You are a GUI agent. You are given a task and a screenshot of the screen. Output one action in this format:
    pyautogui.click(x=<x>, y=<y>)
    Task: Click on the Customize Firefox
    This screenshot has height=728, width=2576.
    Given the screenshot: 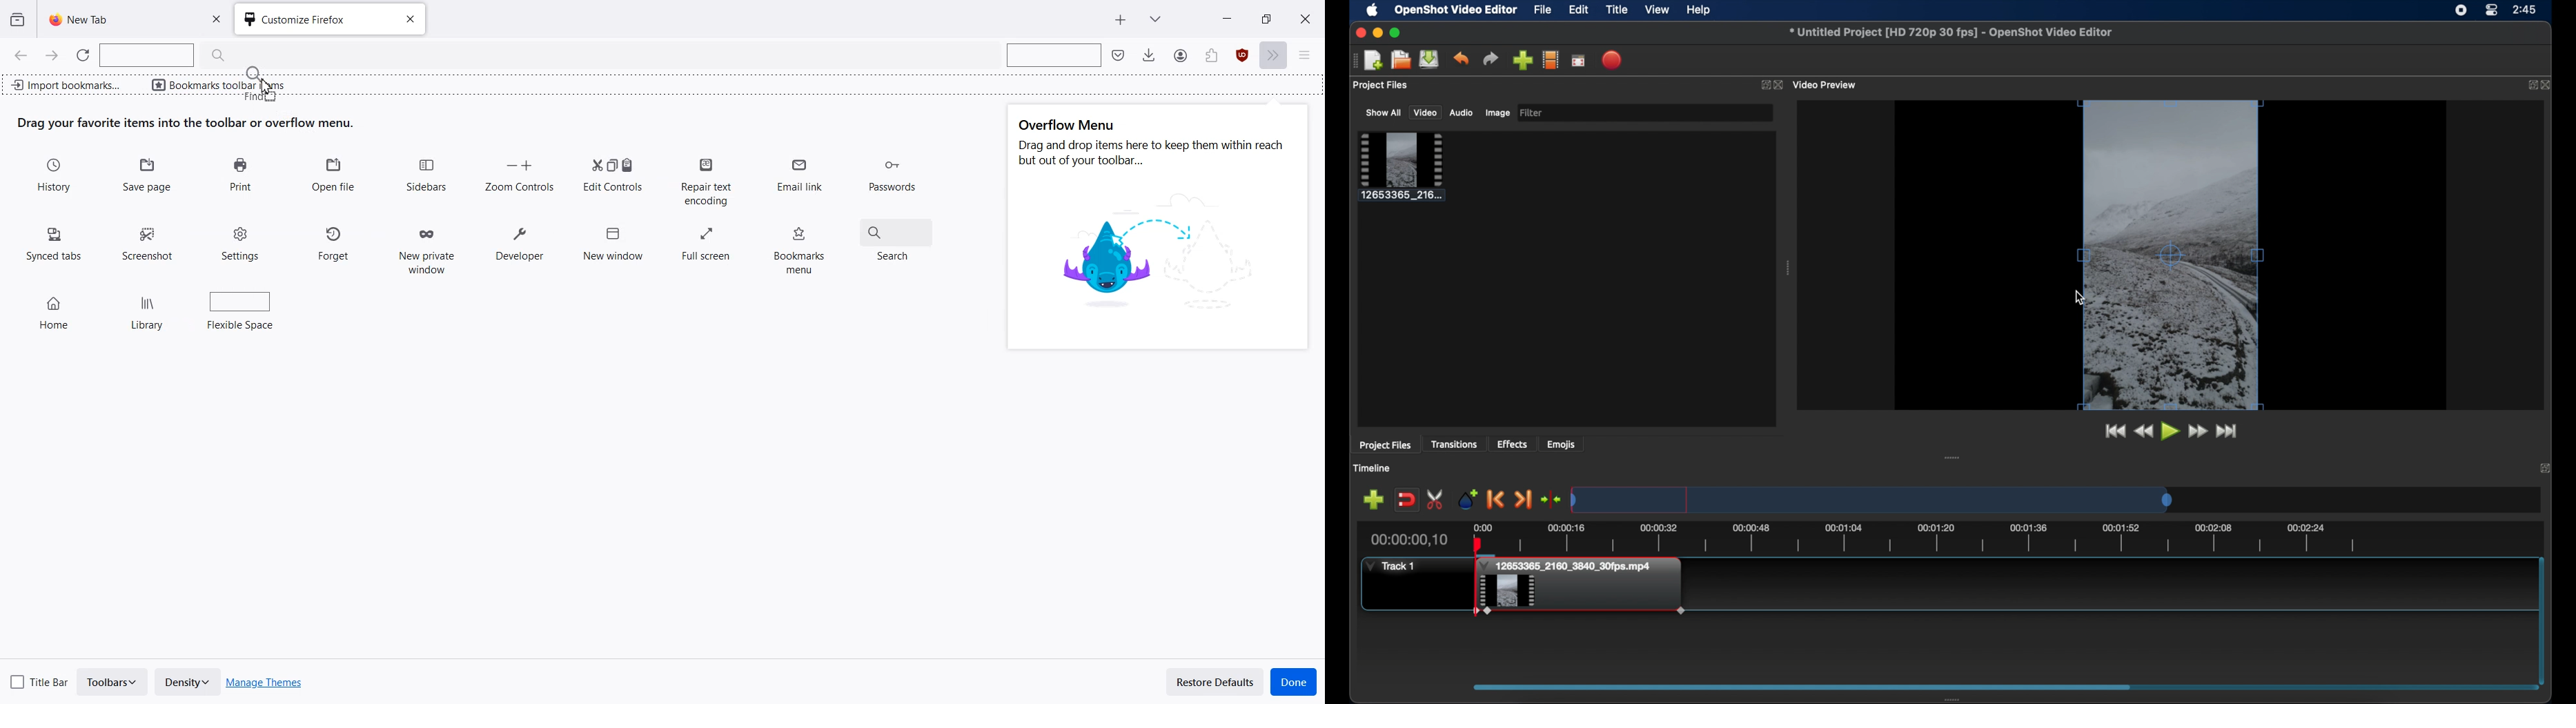 What is the action you would take?
    pyautogui.click(x=312, y=20)
    